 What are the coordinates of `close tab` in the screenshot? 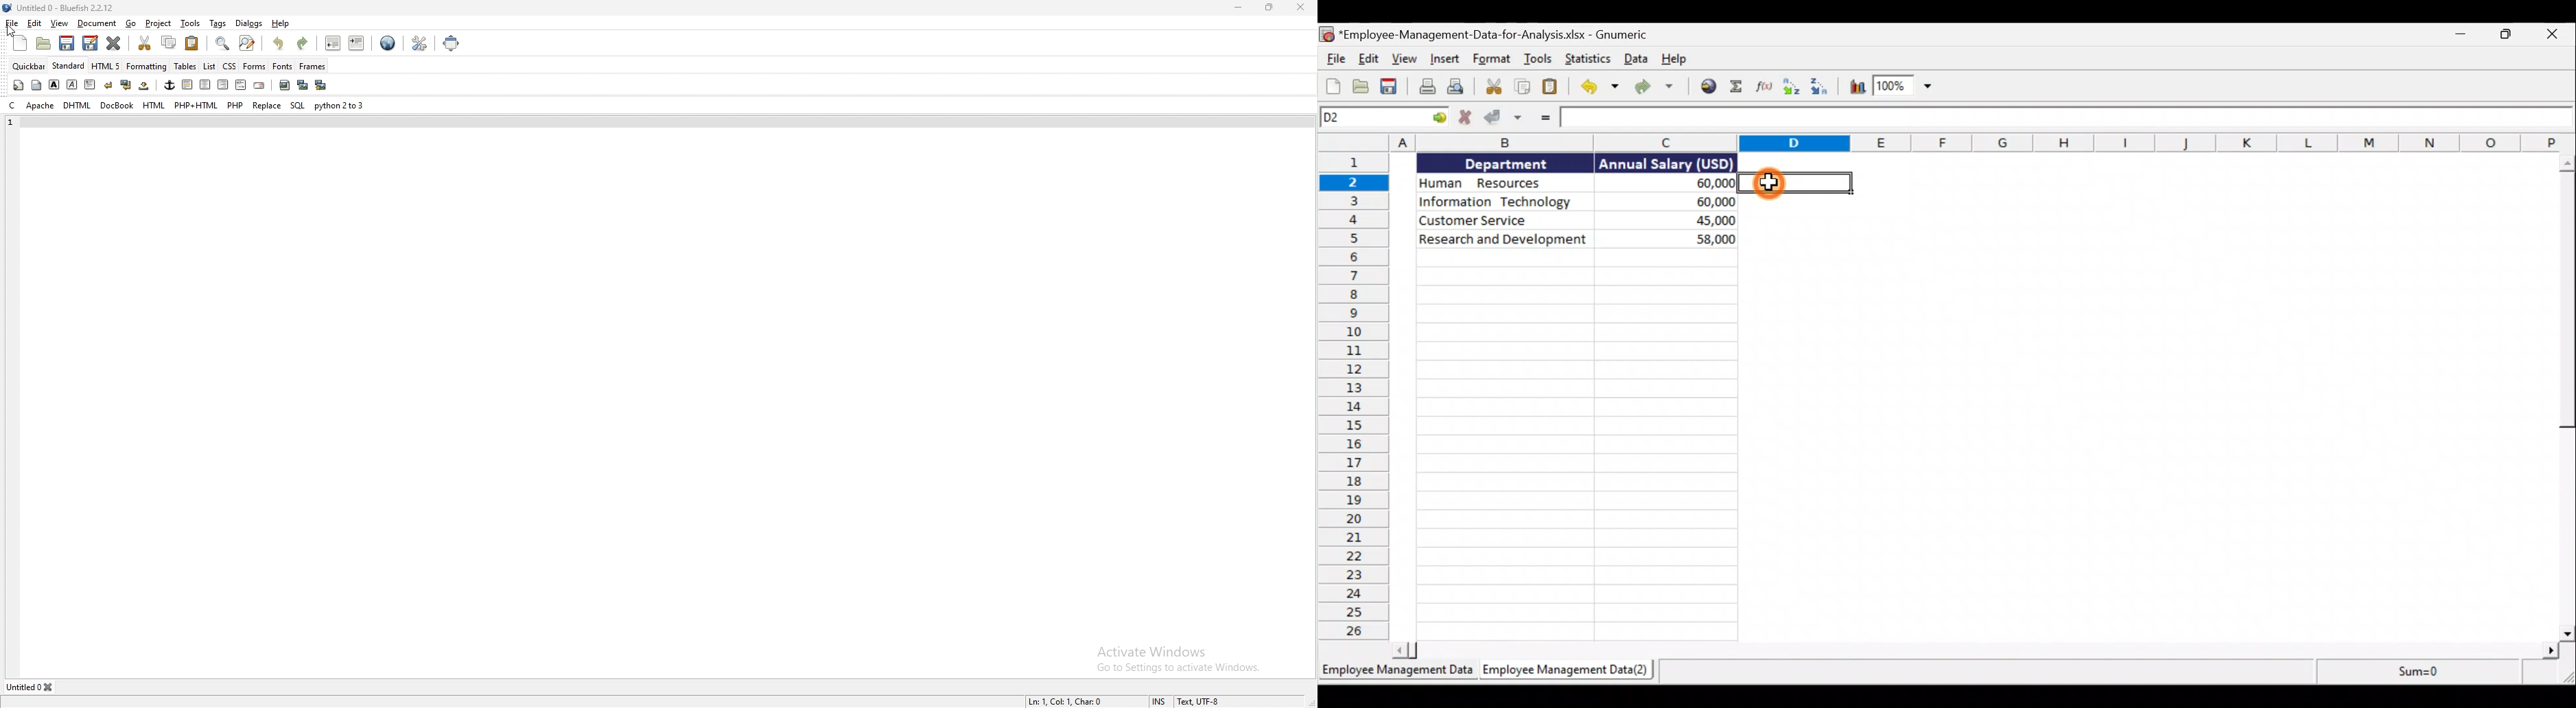 It's located at (49, 688).